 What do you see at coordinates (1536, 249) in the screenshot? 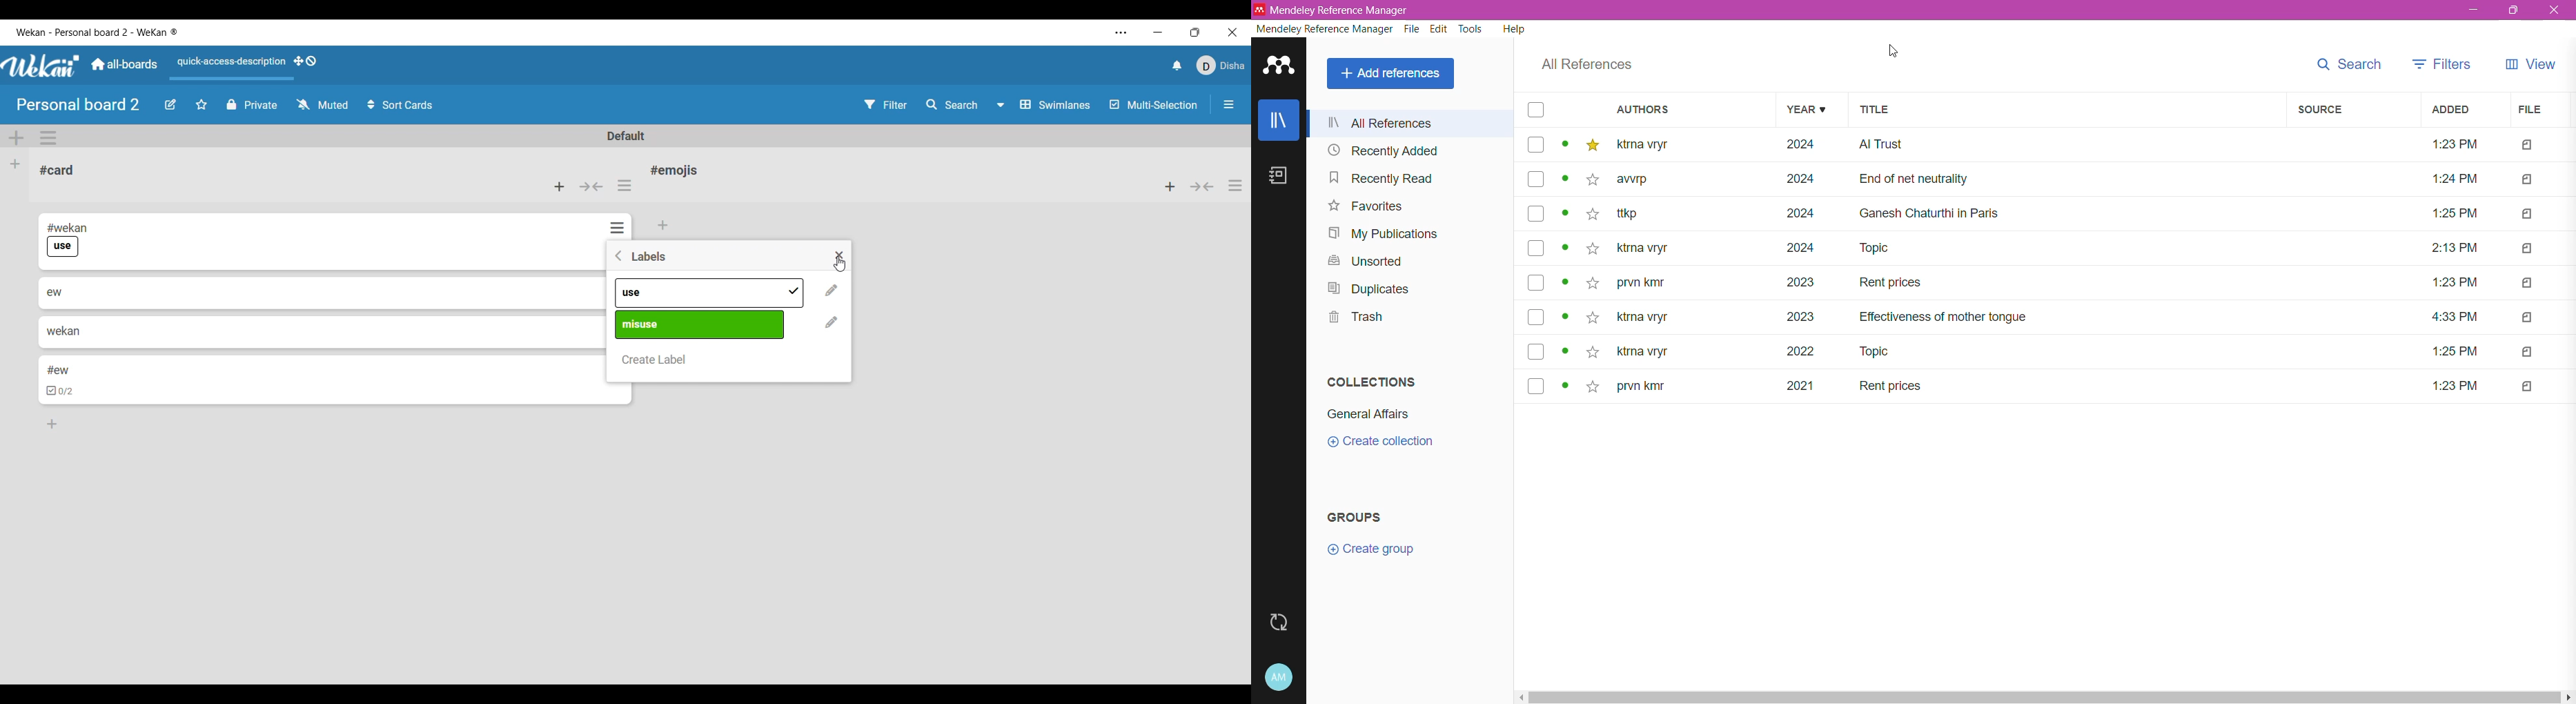
I see `select` at bounding box center [1536, 249].